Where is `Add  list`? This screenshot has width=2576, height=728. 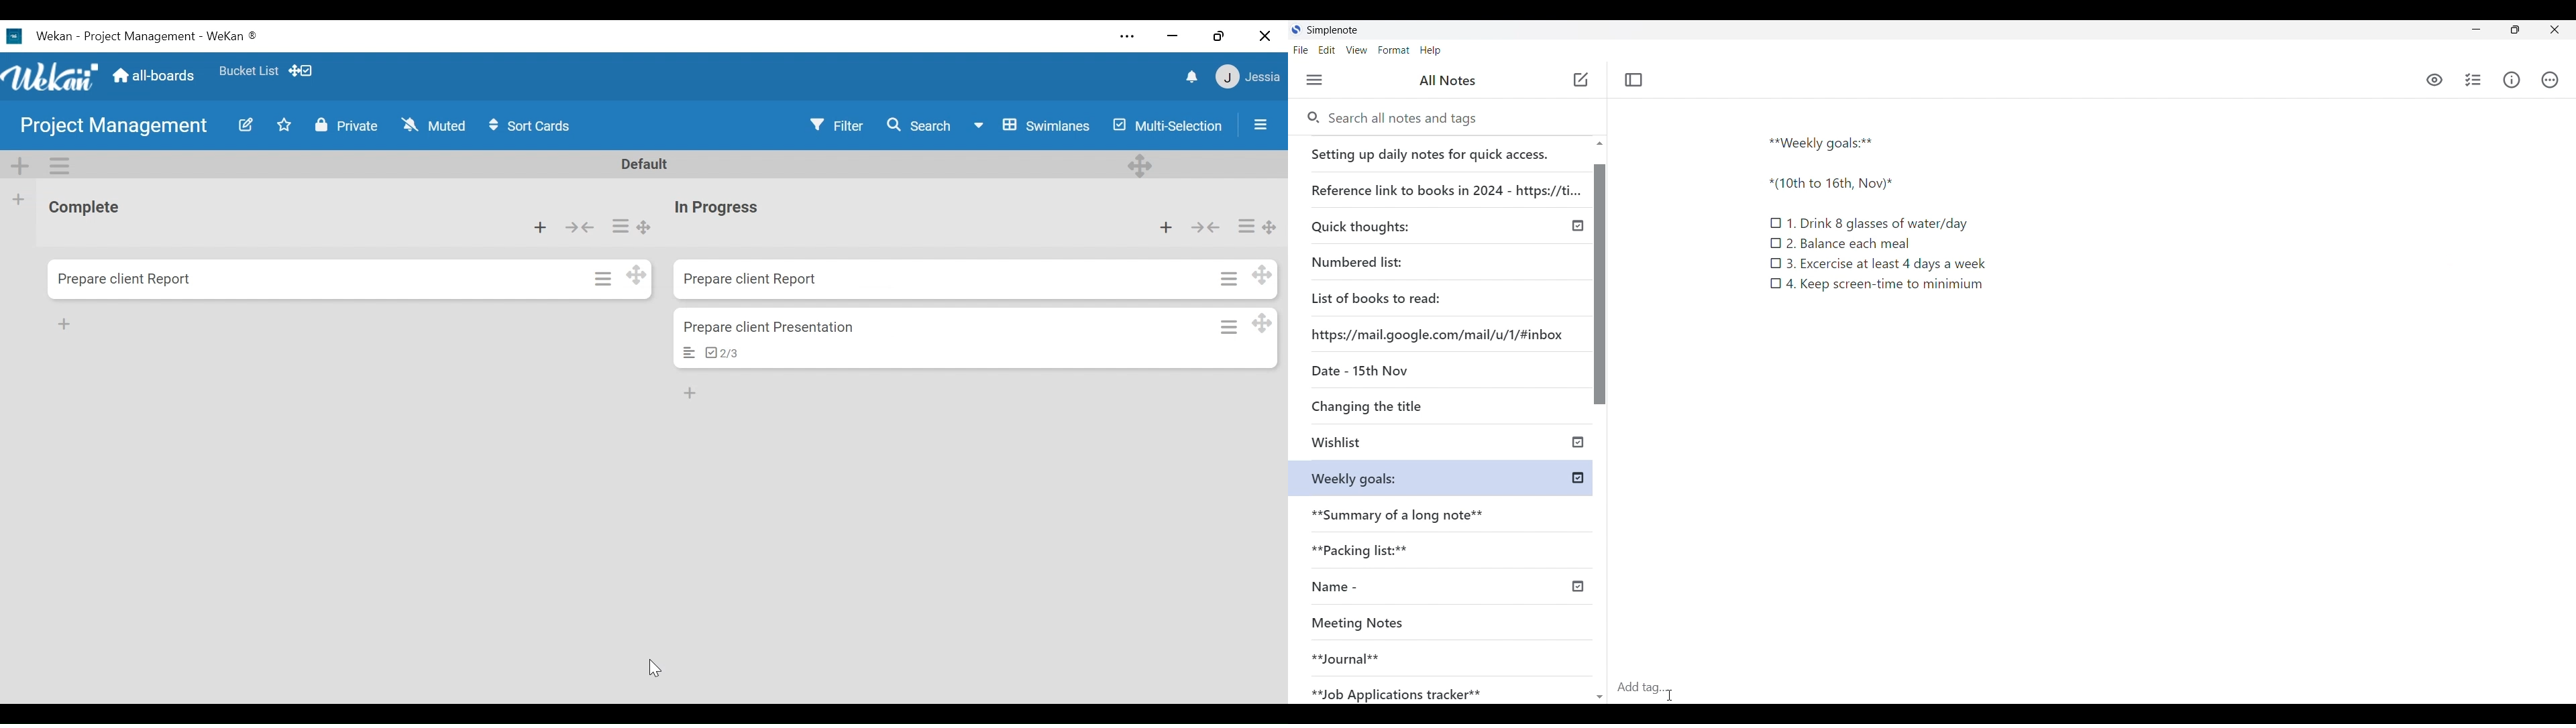
Add  list is located at coordinates (17, 200).